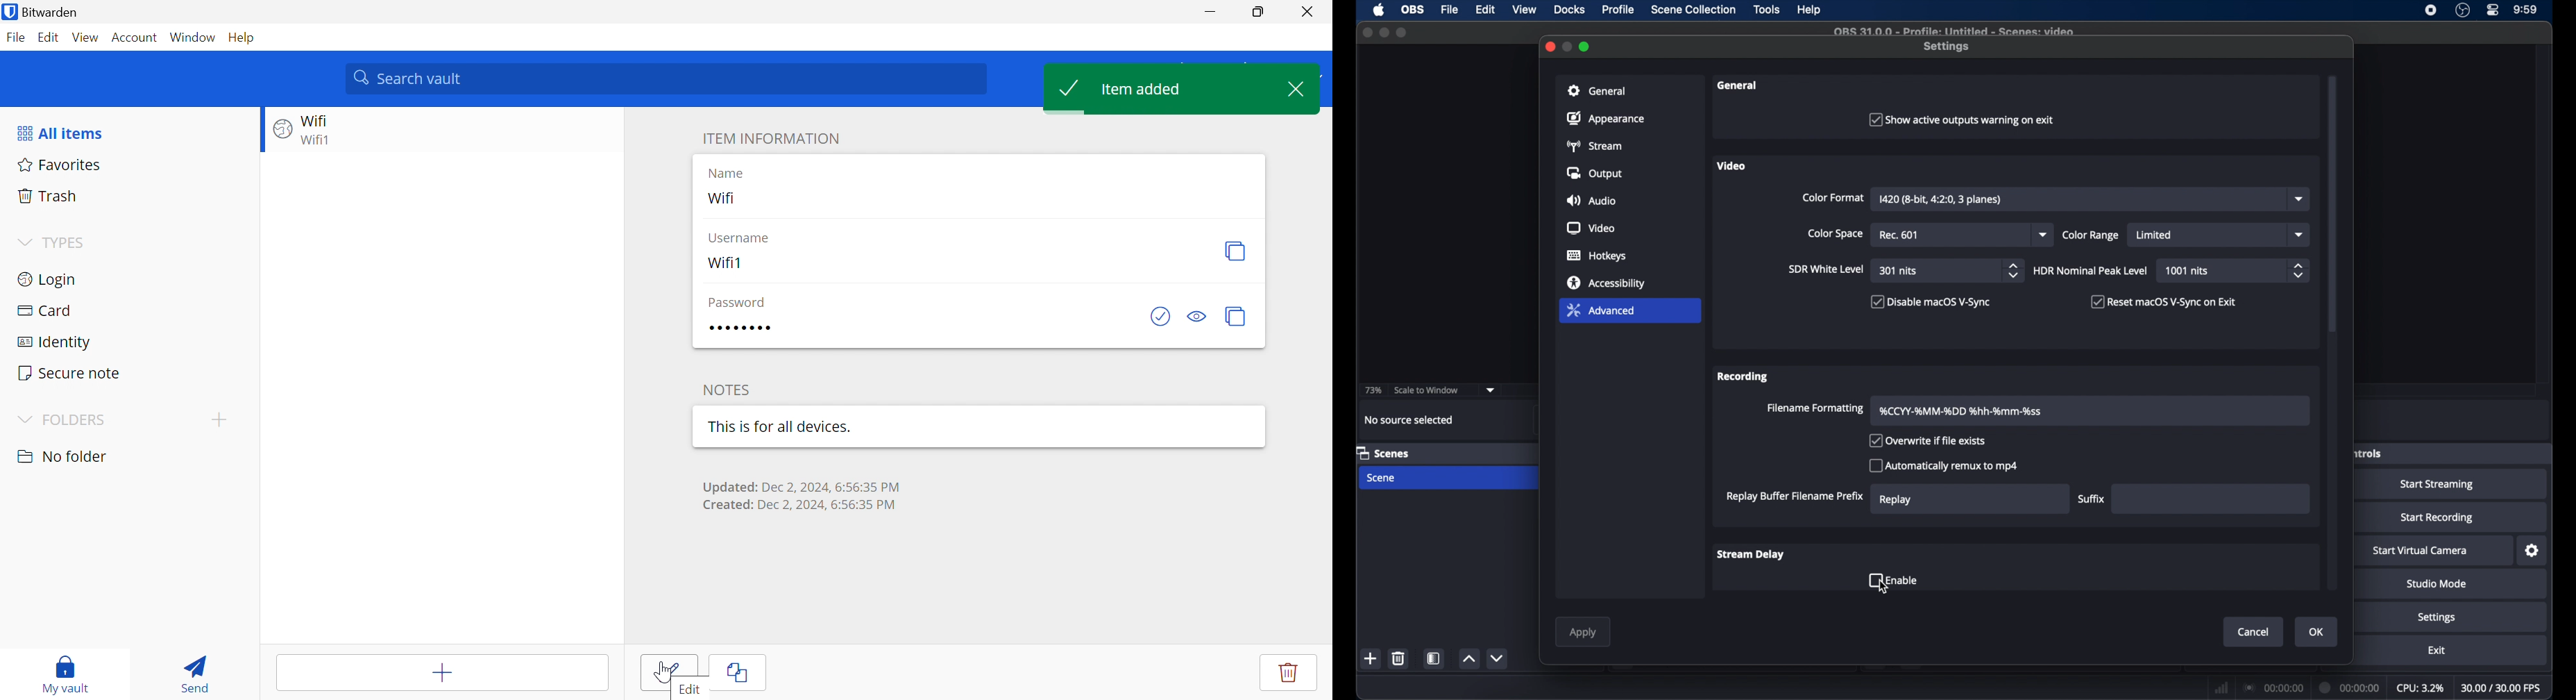 The image size is (2576, 700). I want to click on Bitwarden, so click(42, 12).